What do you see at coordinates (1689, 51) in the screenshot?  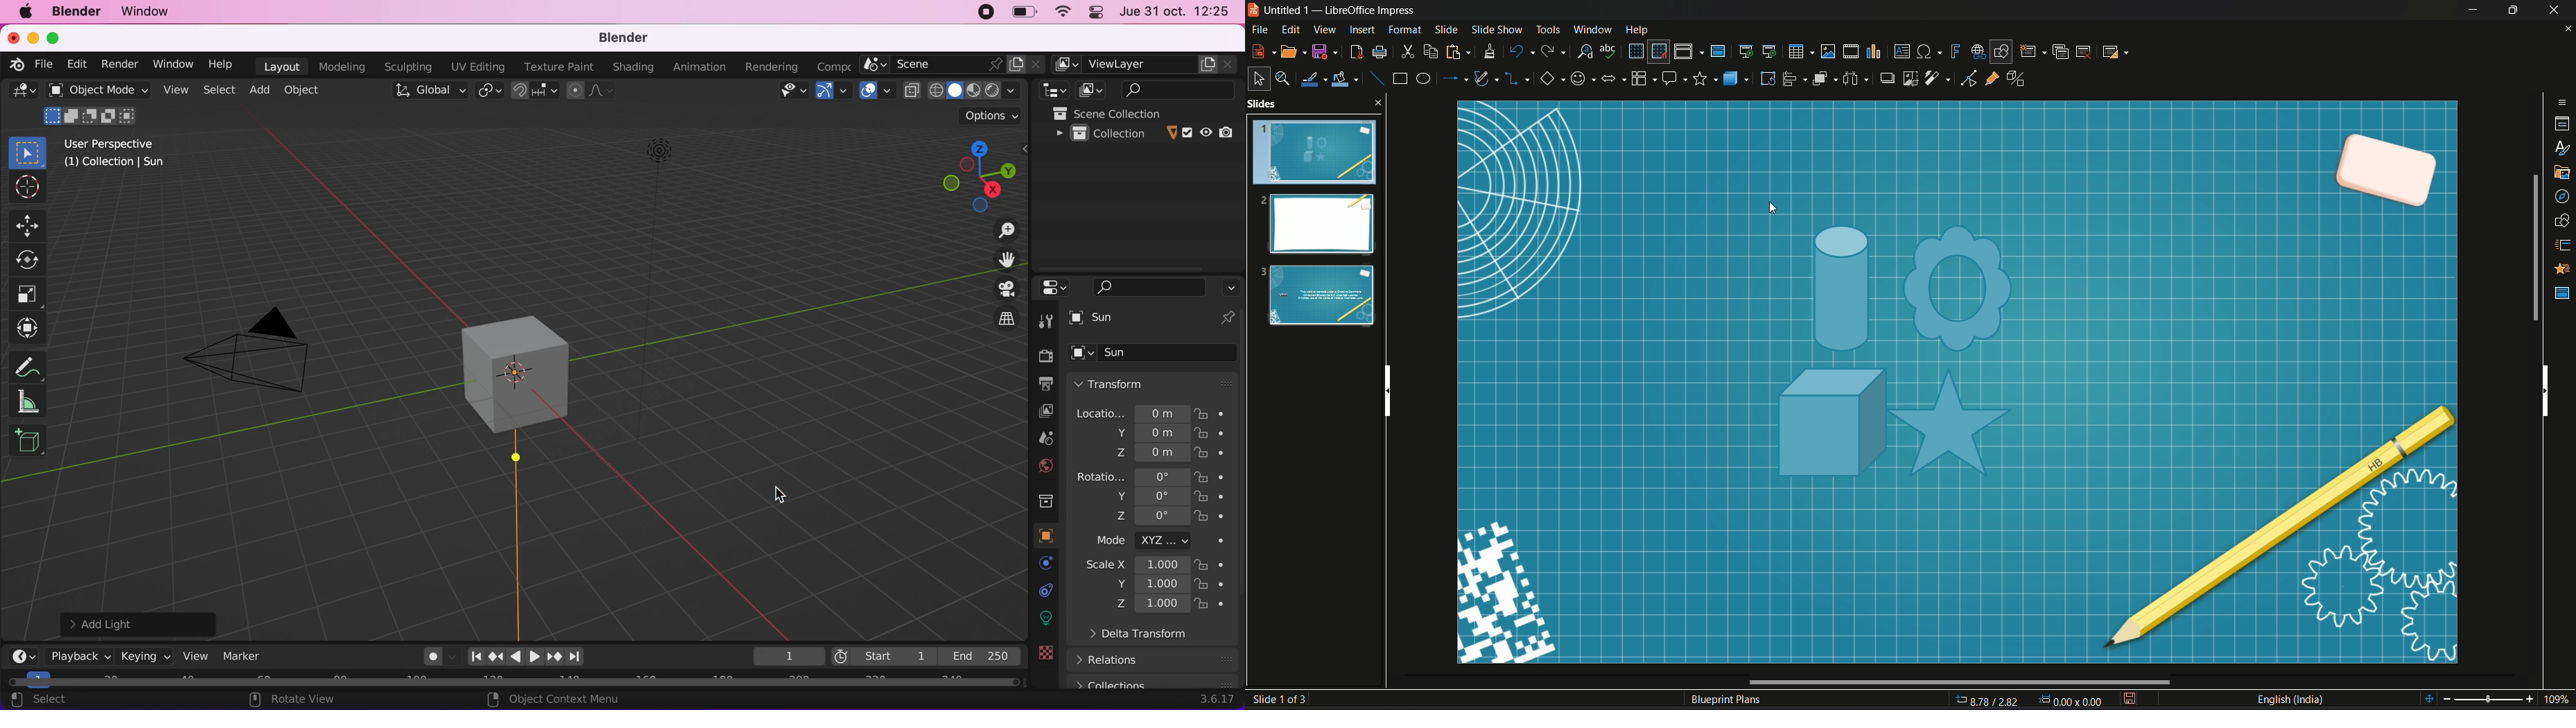 I see `display views` at bounding box center [1689, 51].